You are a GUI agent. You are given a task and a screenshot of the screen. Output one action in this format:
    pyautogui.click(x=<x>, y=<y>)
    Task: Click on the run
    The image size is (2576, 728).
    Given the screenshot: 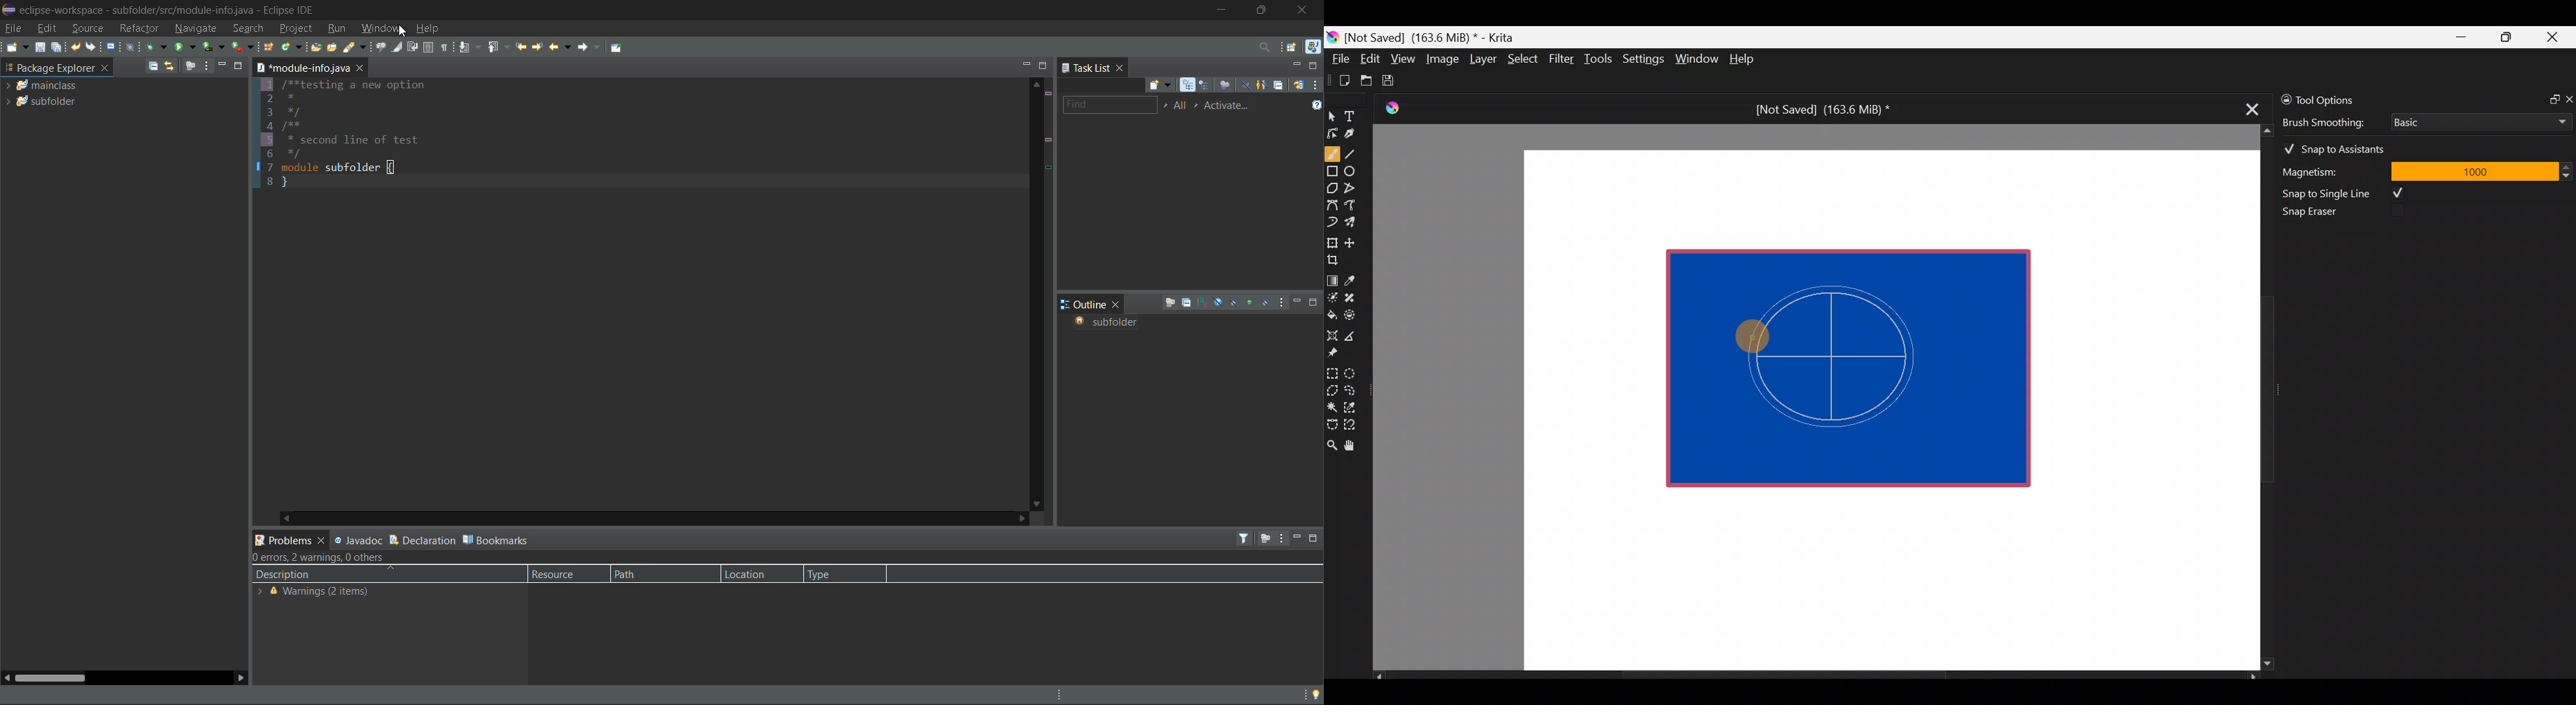 What is the action you would take?
    pyautogui.click(x=184, y=48)
    